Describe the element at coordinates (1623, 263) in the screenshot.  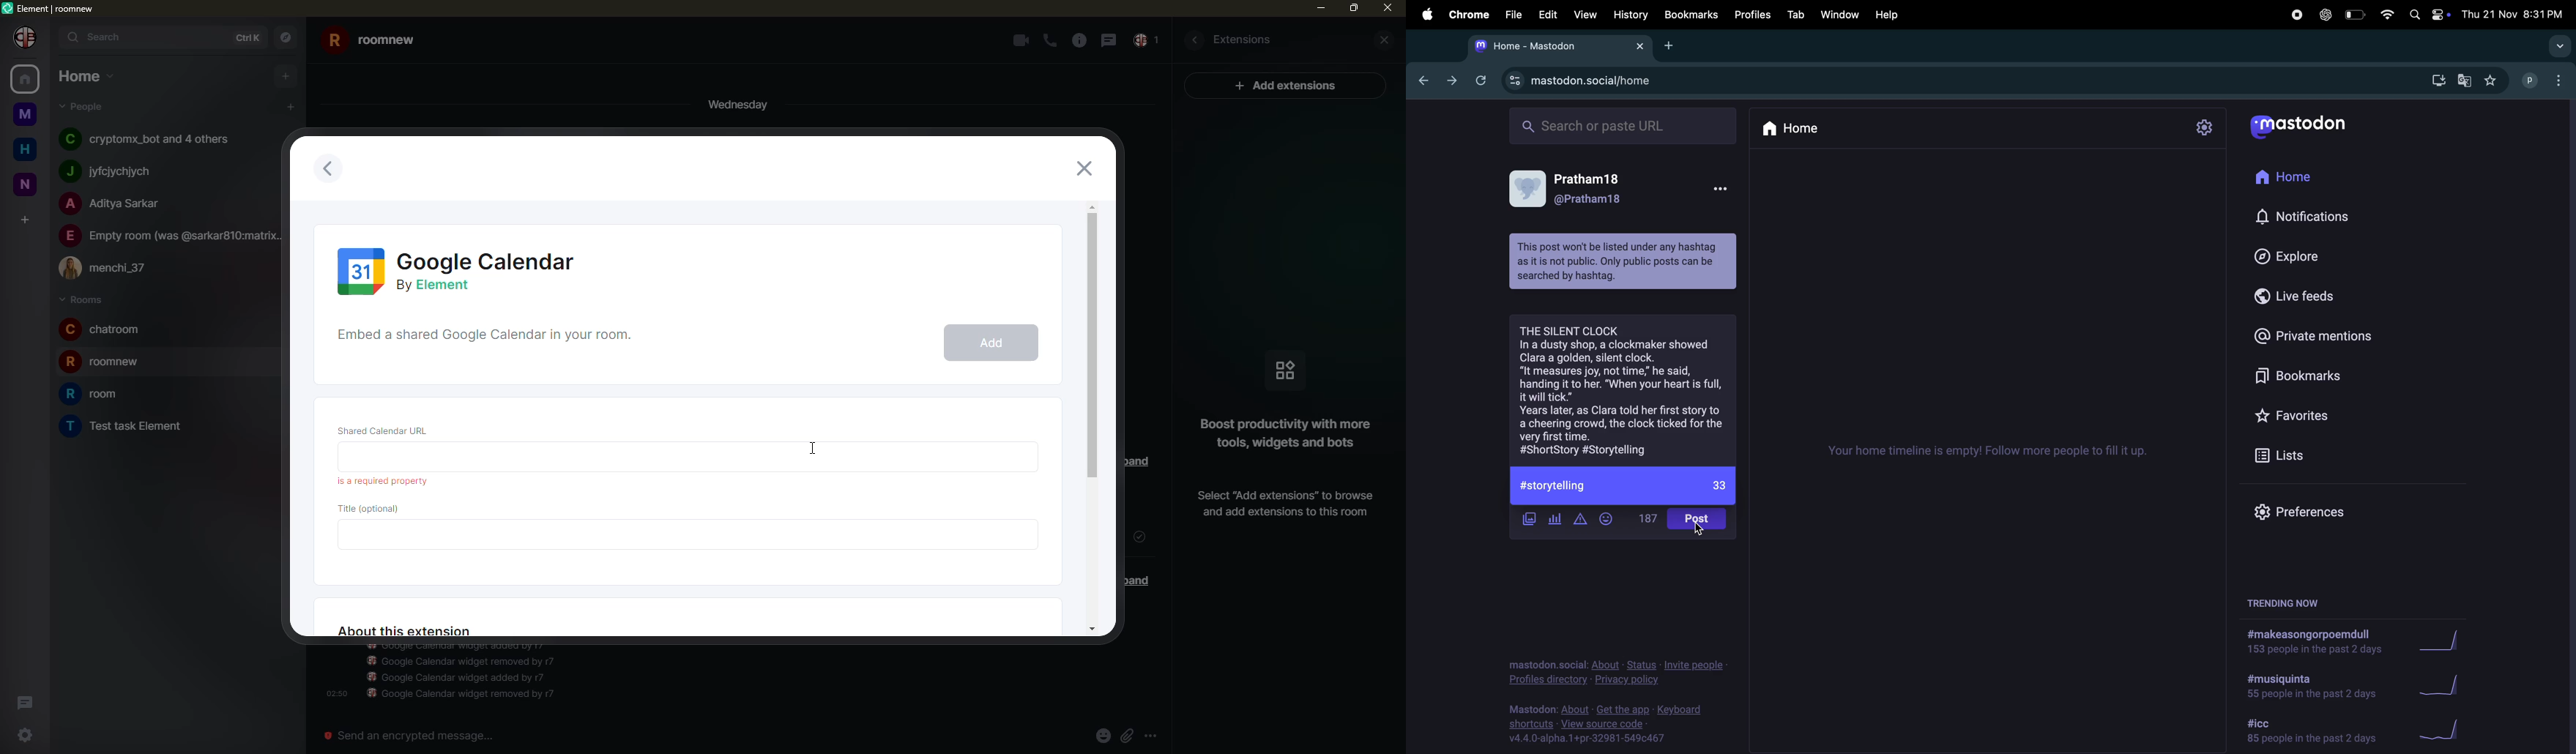
I see `message` at that location.